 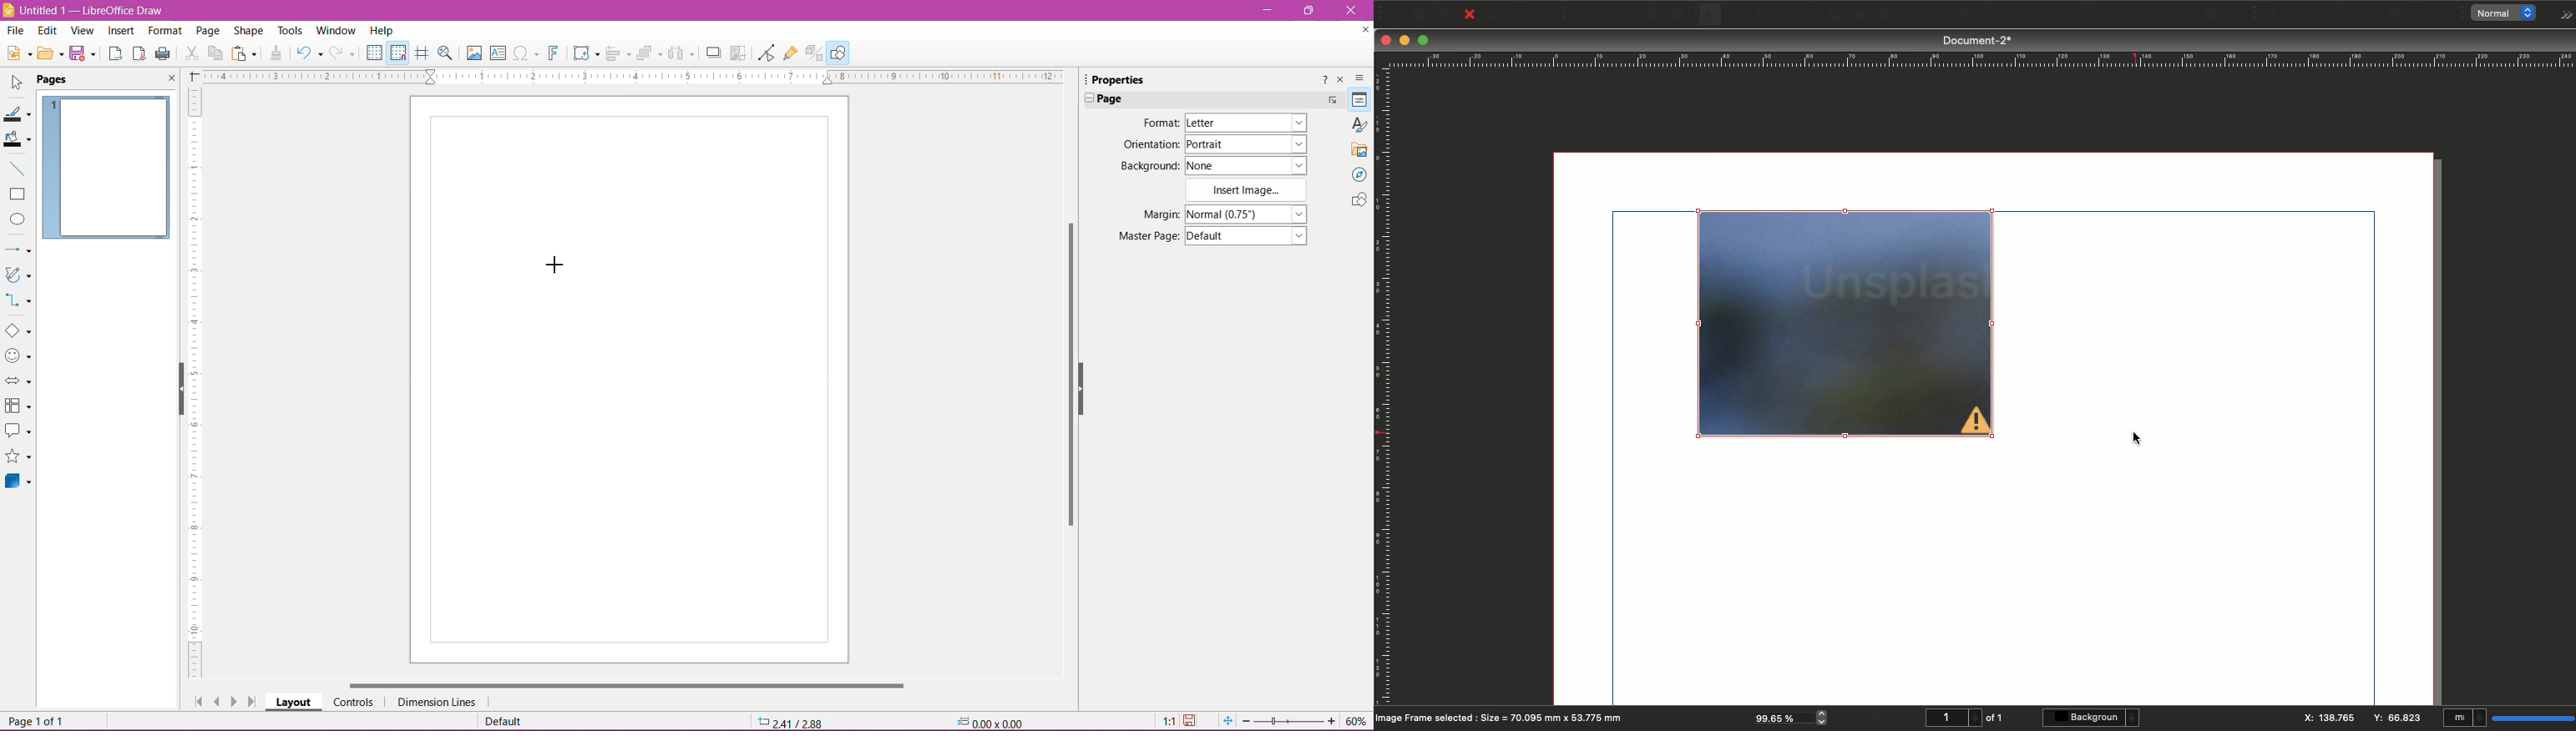 I want to click on Line Color, so click(x=17, y=112).